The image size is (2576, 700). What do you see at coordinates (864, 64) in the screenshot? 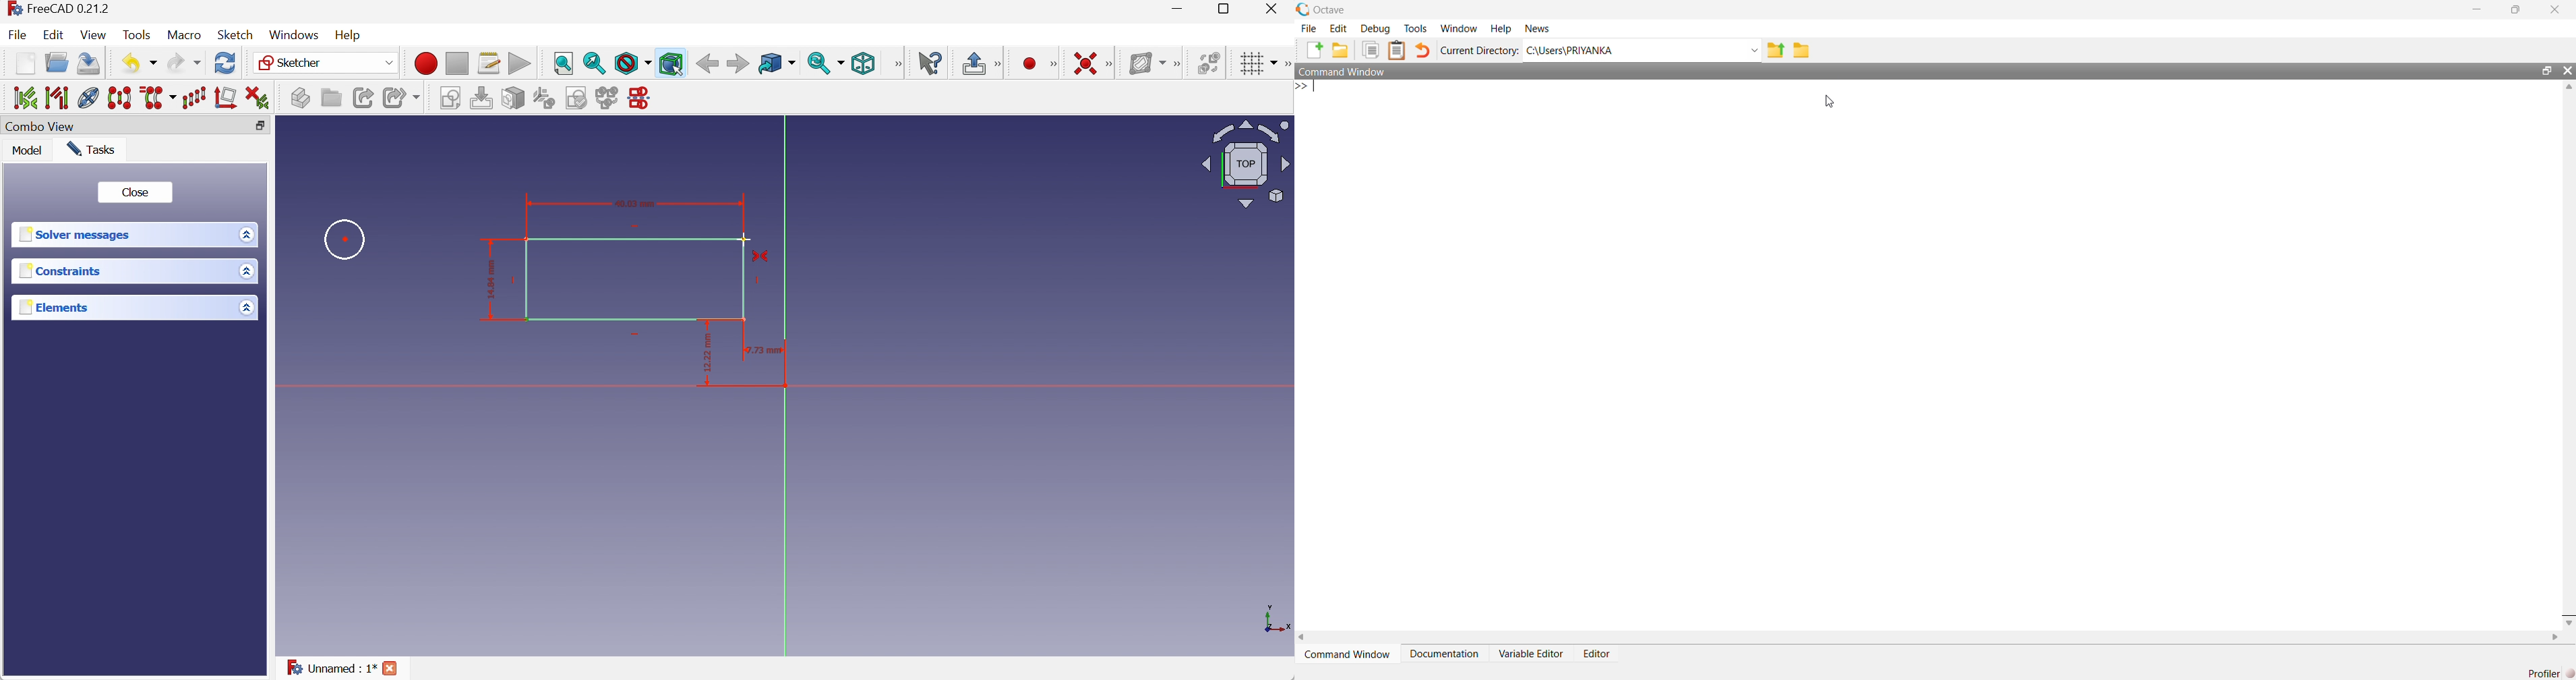
I see `Isometric` at bounding box center [864, 64].